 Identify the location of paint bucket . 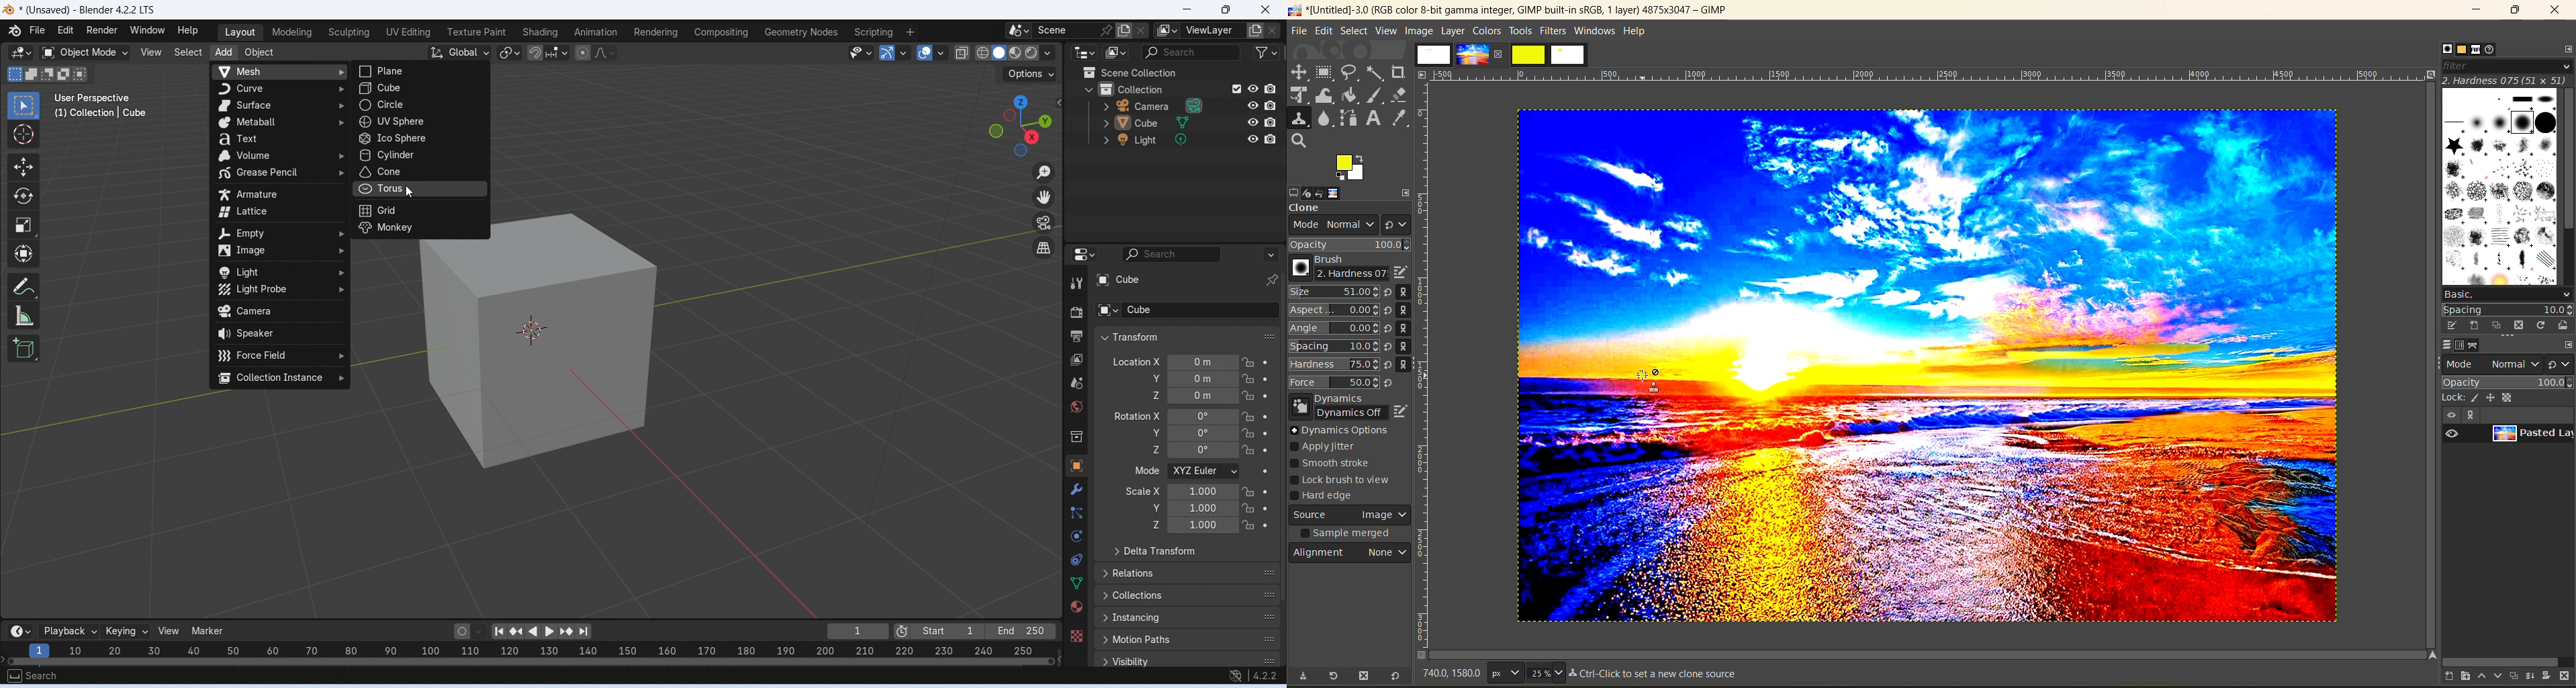
(1354, 96).